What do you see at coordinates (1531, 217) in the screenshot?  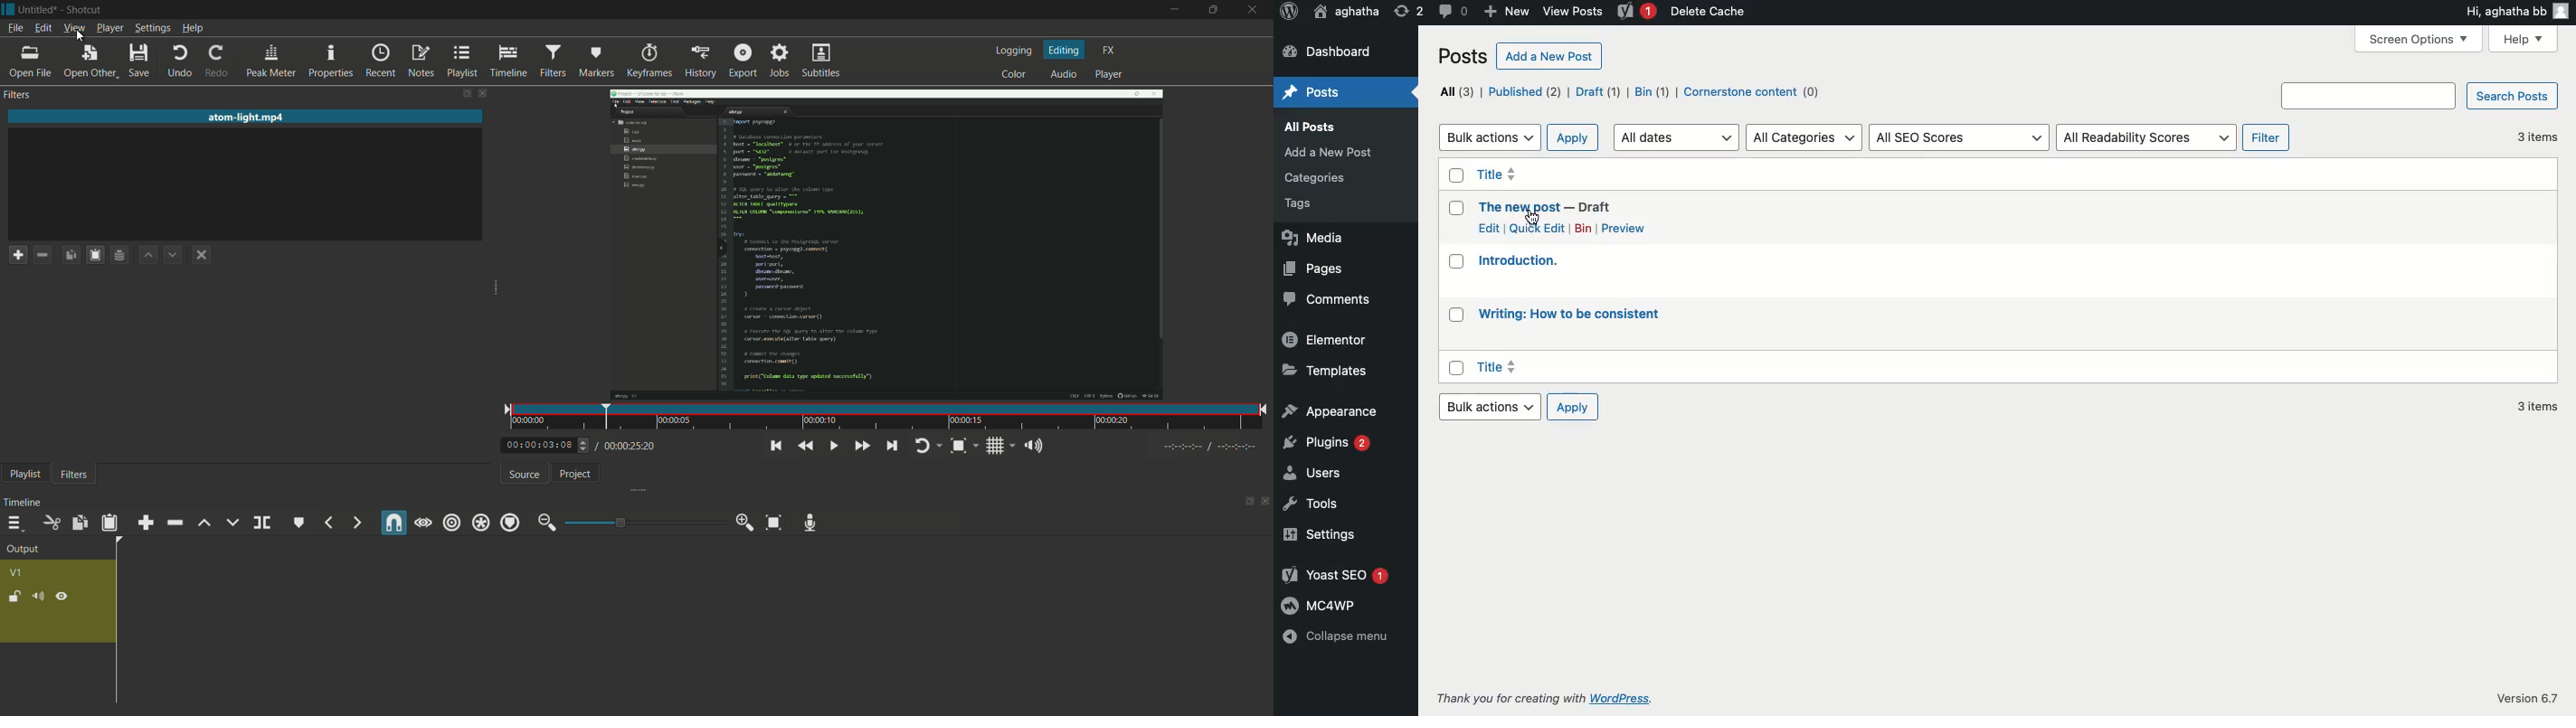 I see `Cursor` at bounding box center [1531, 217].